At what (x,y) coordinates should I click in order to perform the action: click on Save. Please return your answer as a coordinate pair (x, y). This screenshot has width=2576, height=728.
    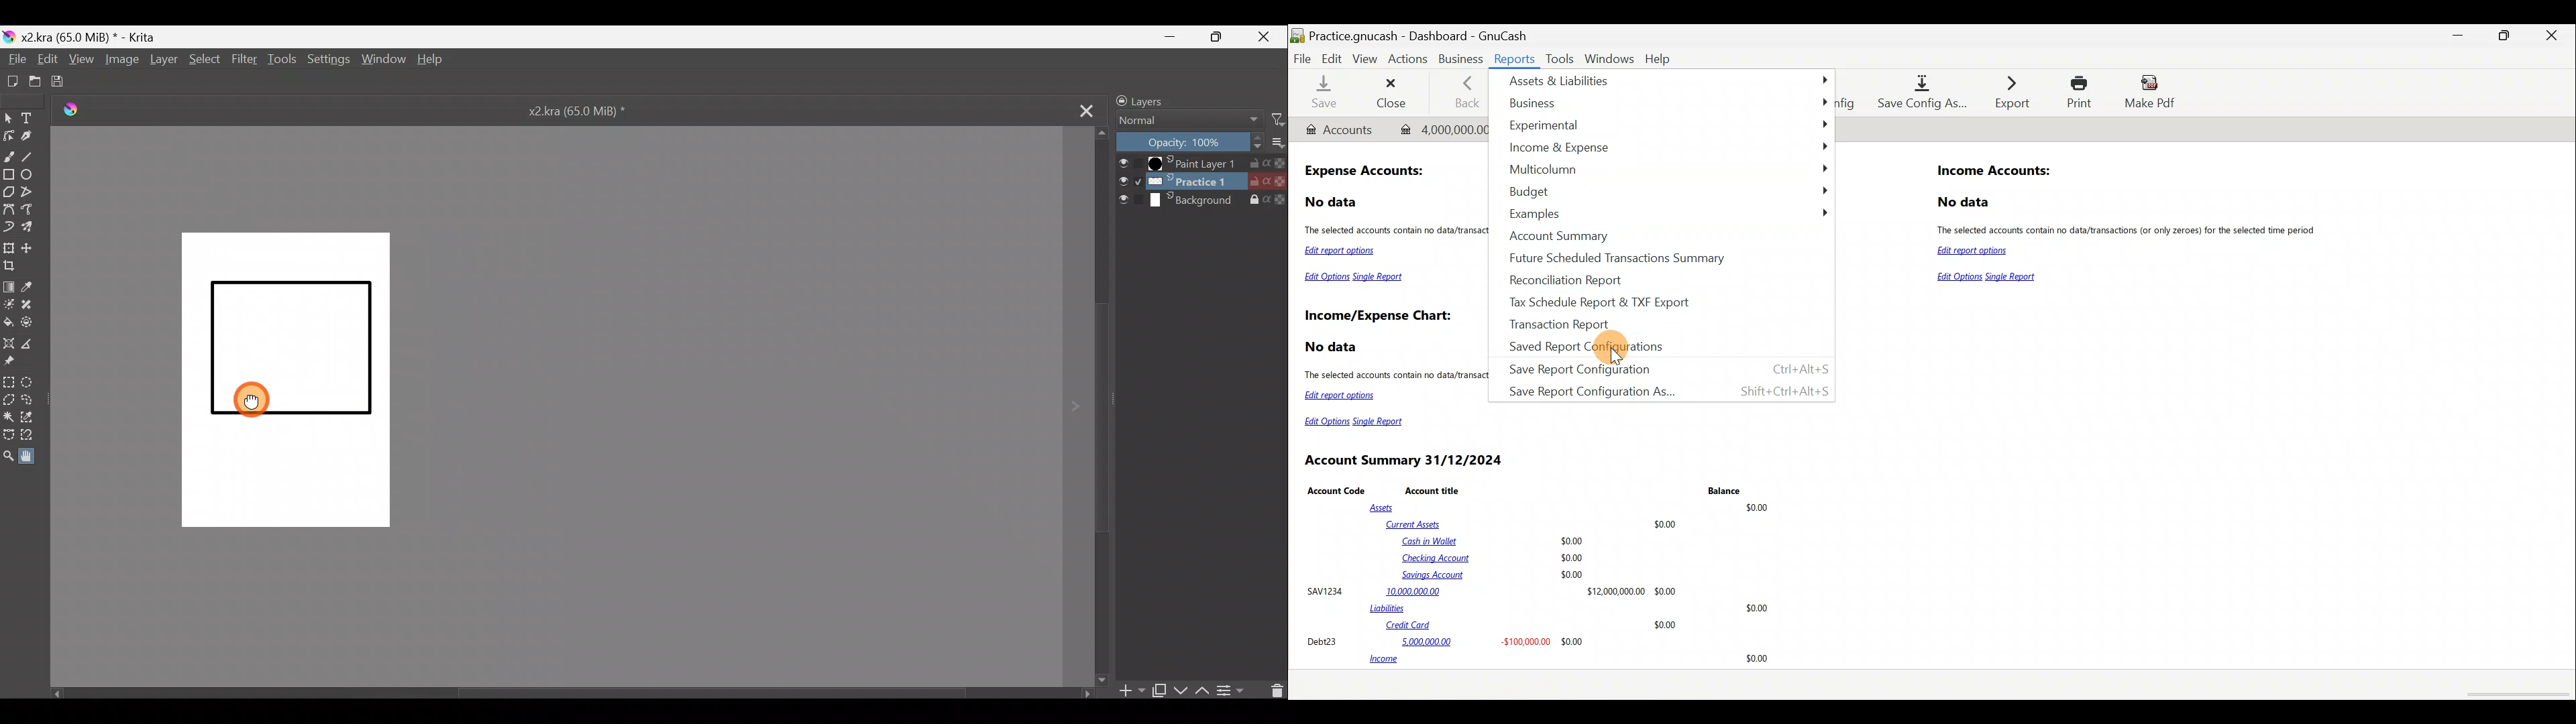
    Looking at the image, I should click on (1324, 94).